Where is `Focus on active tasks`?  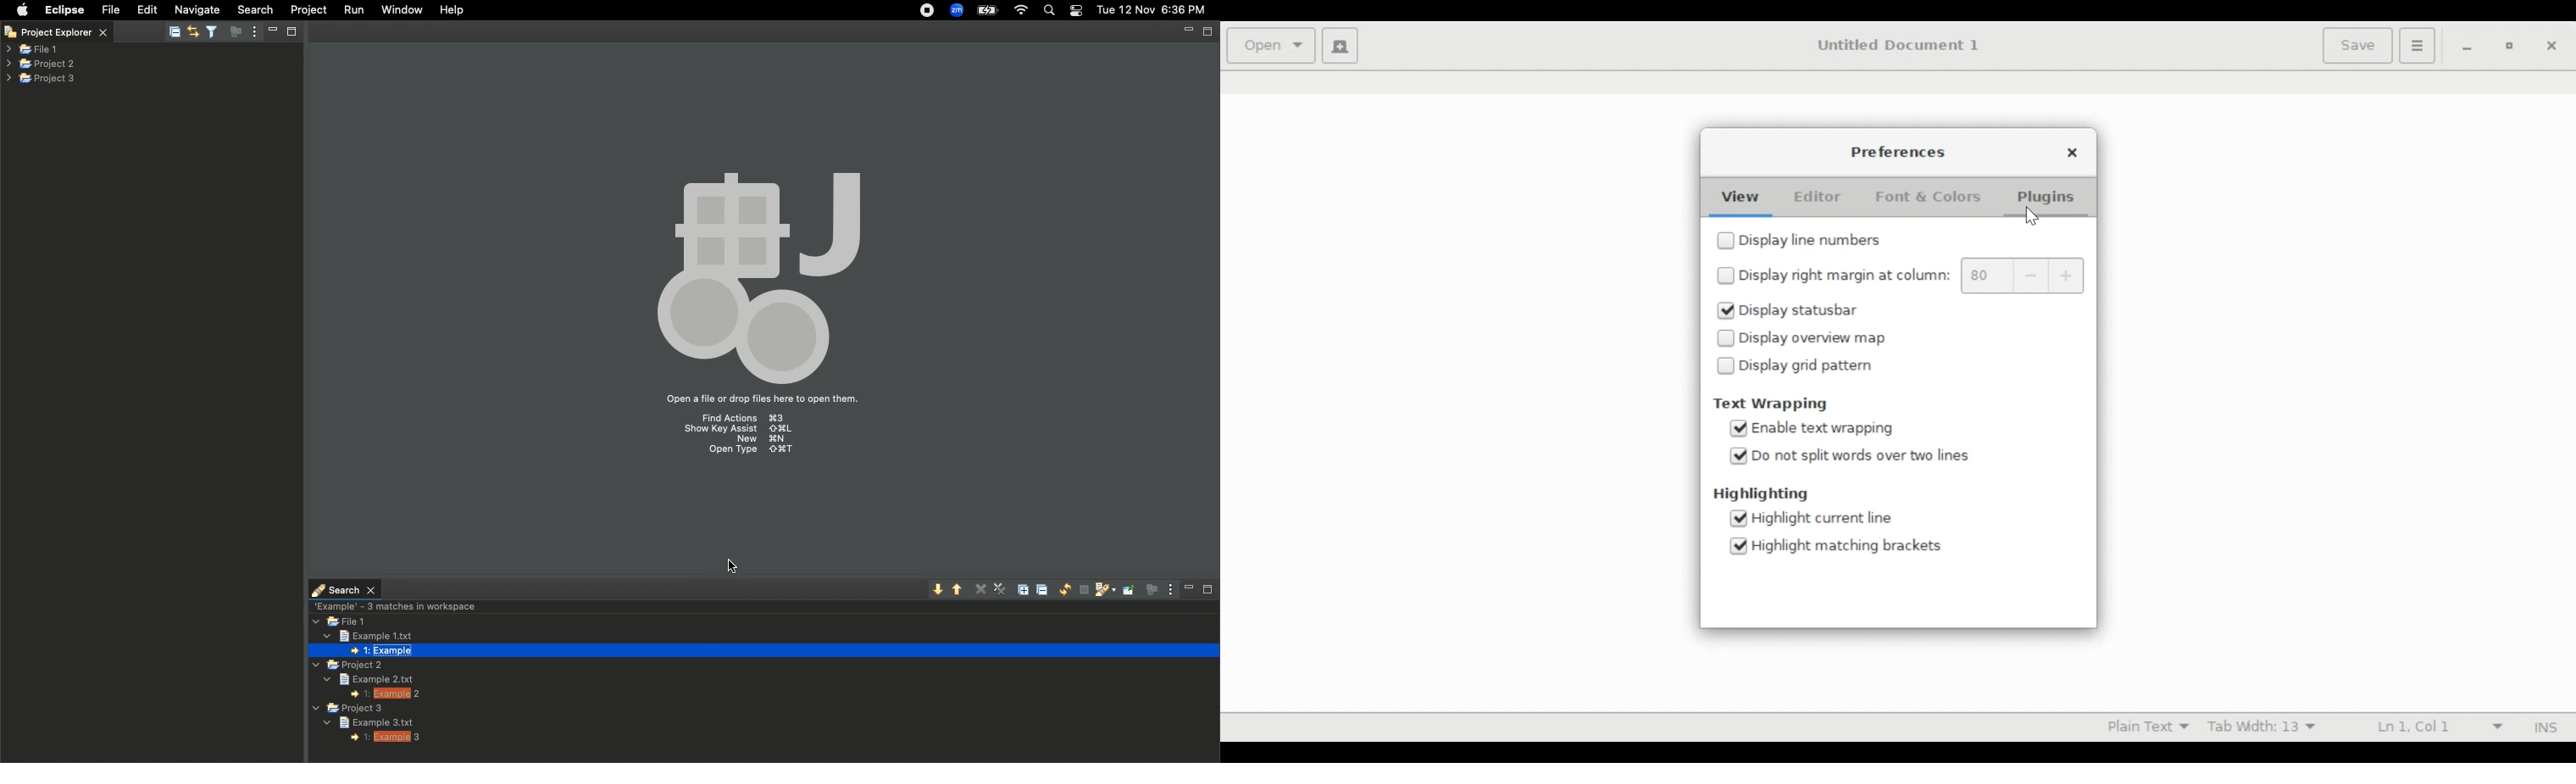
Focus on active tasks is located at coordinates (238, 35).